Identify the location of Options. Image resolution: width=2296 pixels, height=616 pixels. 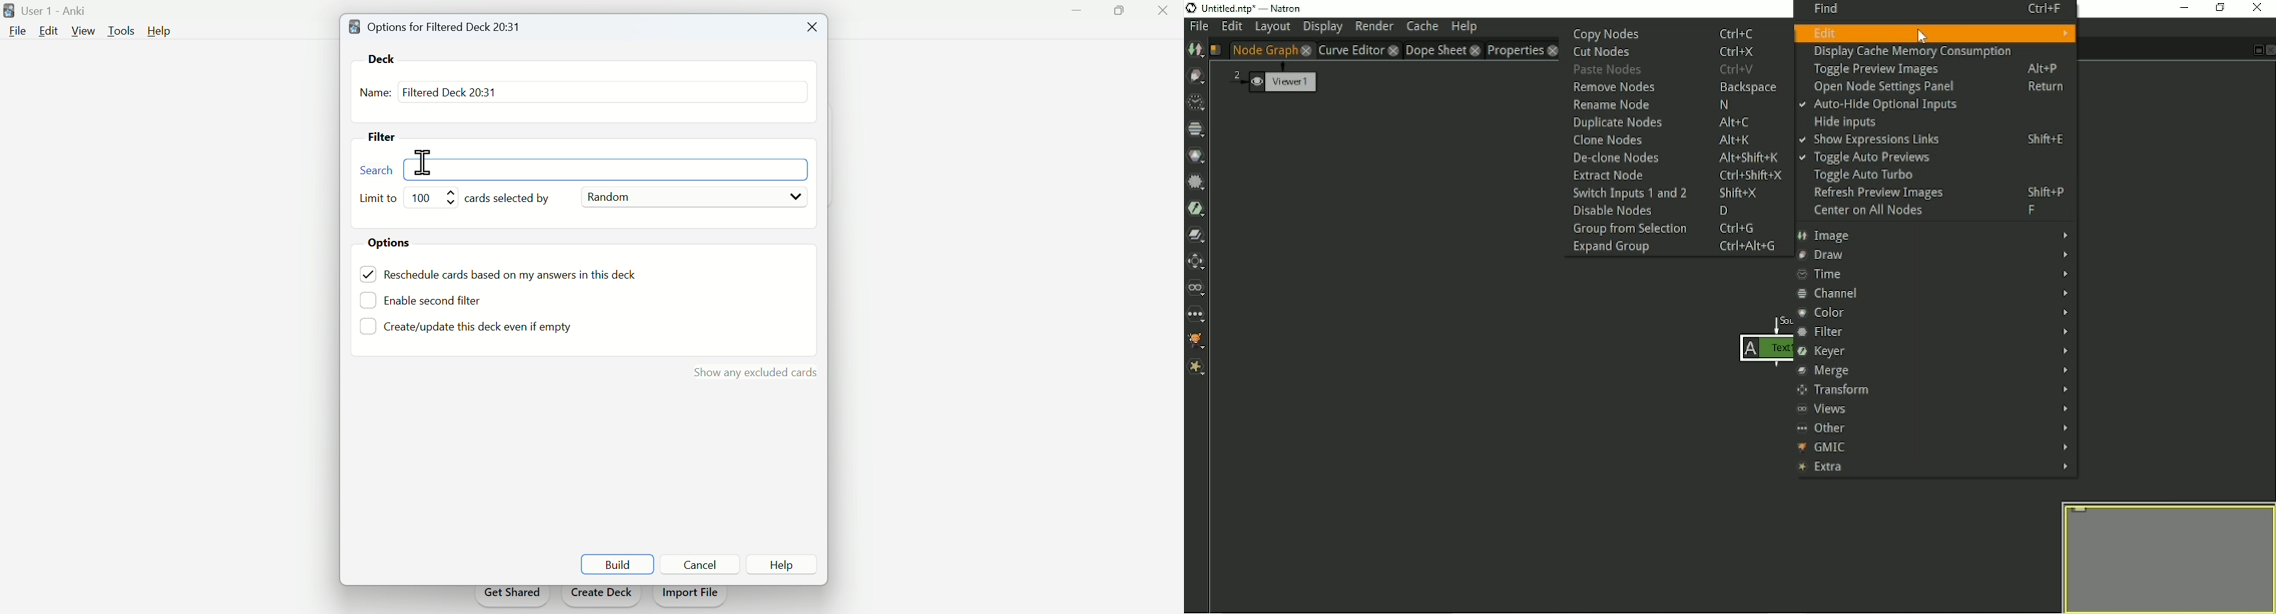
(395, 244).